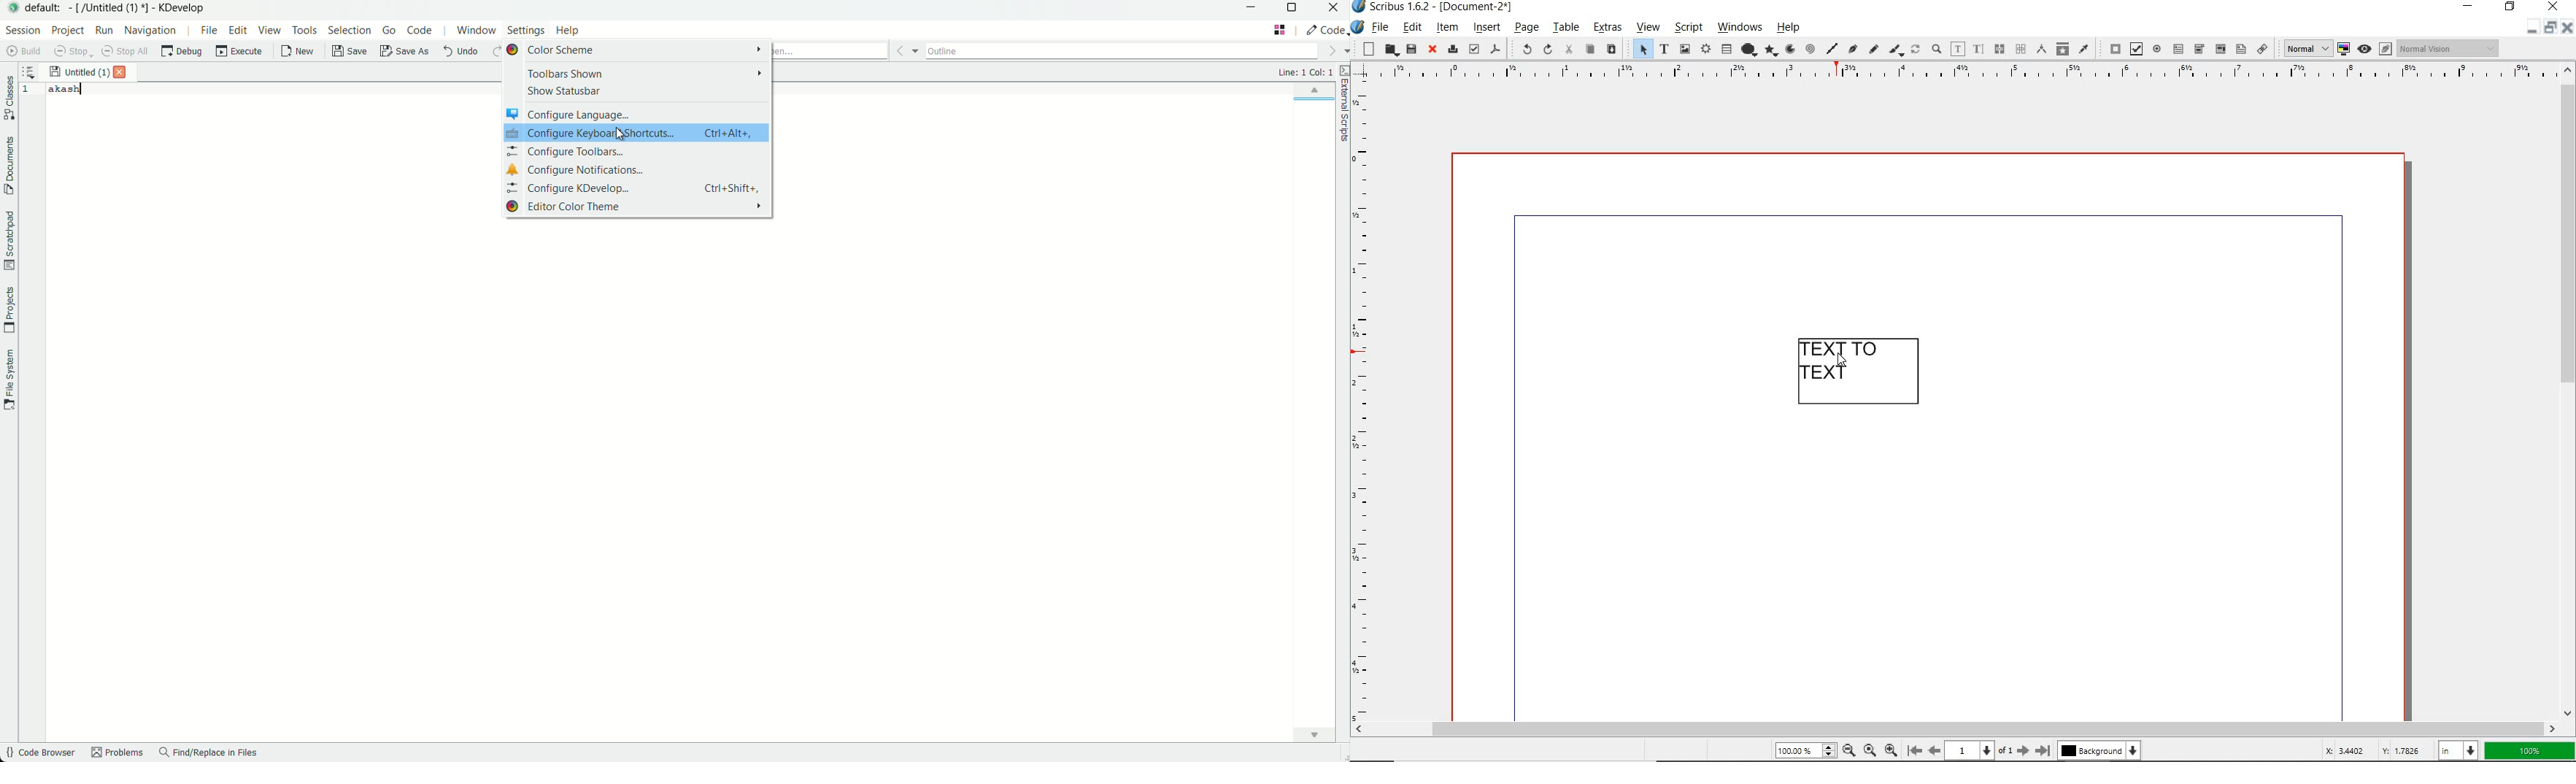  What do you see at coordinates (2178, 48) in the screenshot?
I see `pdf text field` at bounding box center [2178, 48].